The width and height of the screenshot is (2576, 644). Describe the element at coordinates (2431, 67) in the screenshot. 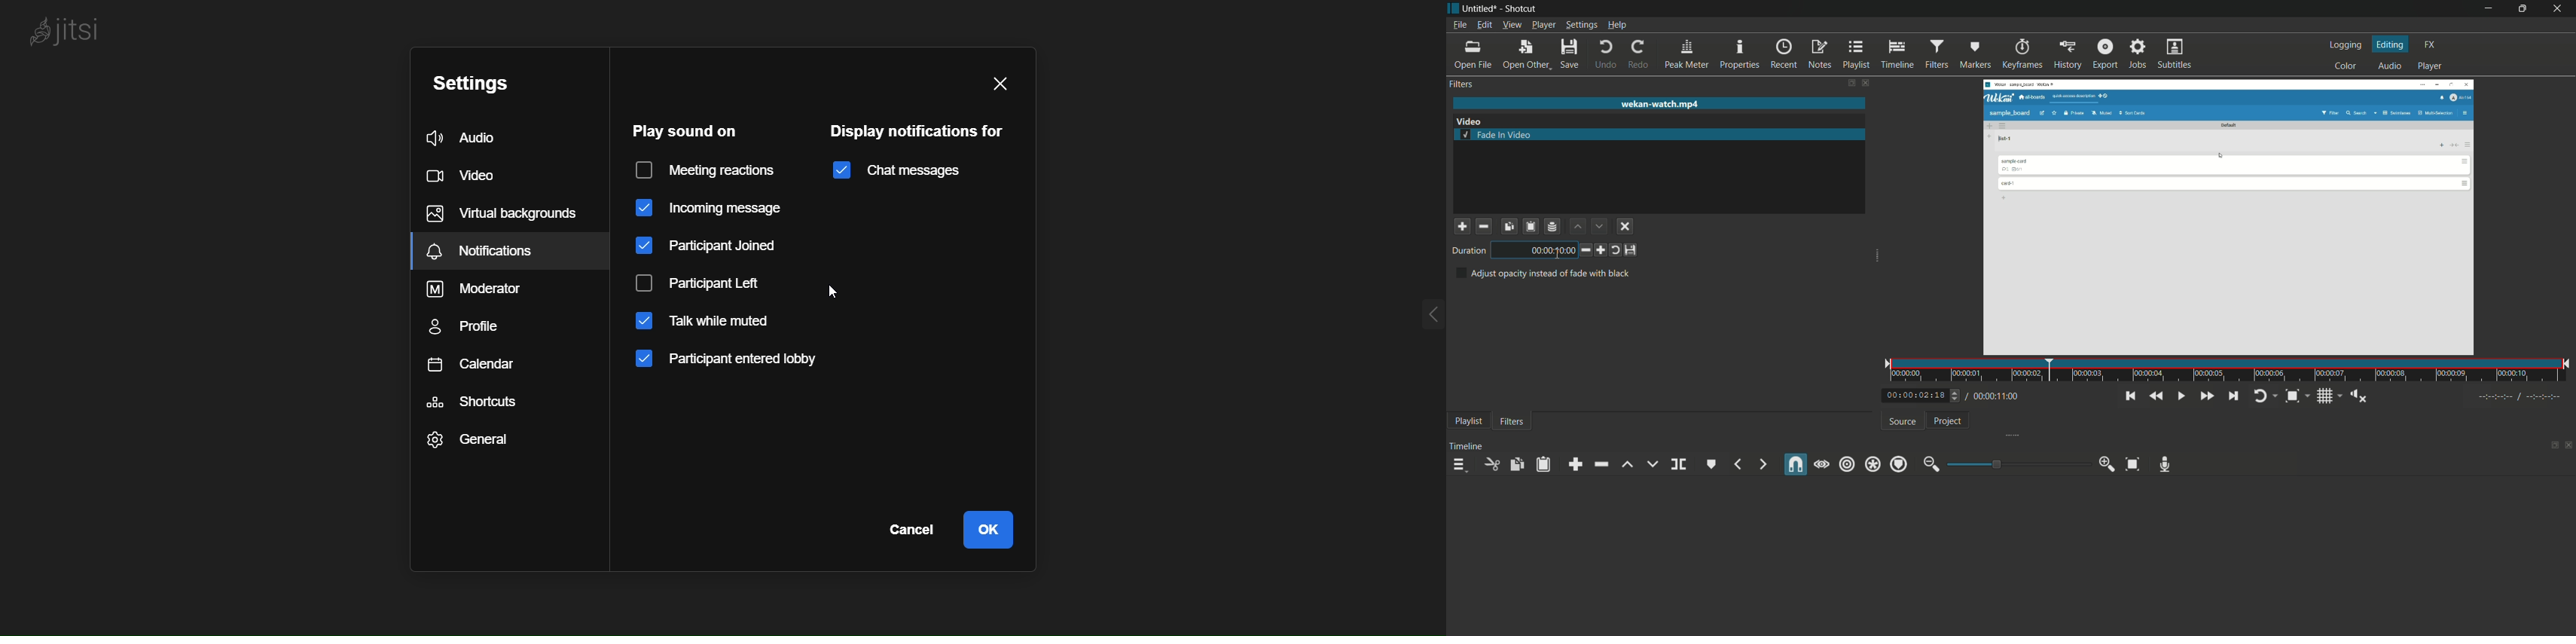

I see `player` at that location.